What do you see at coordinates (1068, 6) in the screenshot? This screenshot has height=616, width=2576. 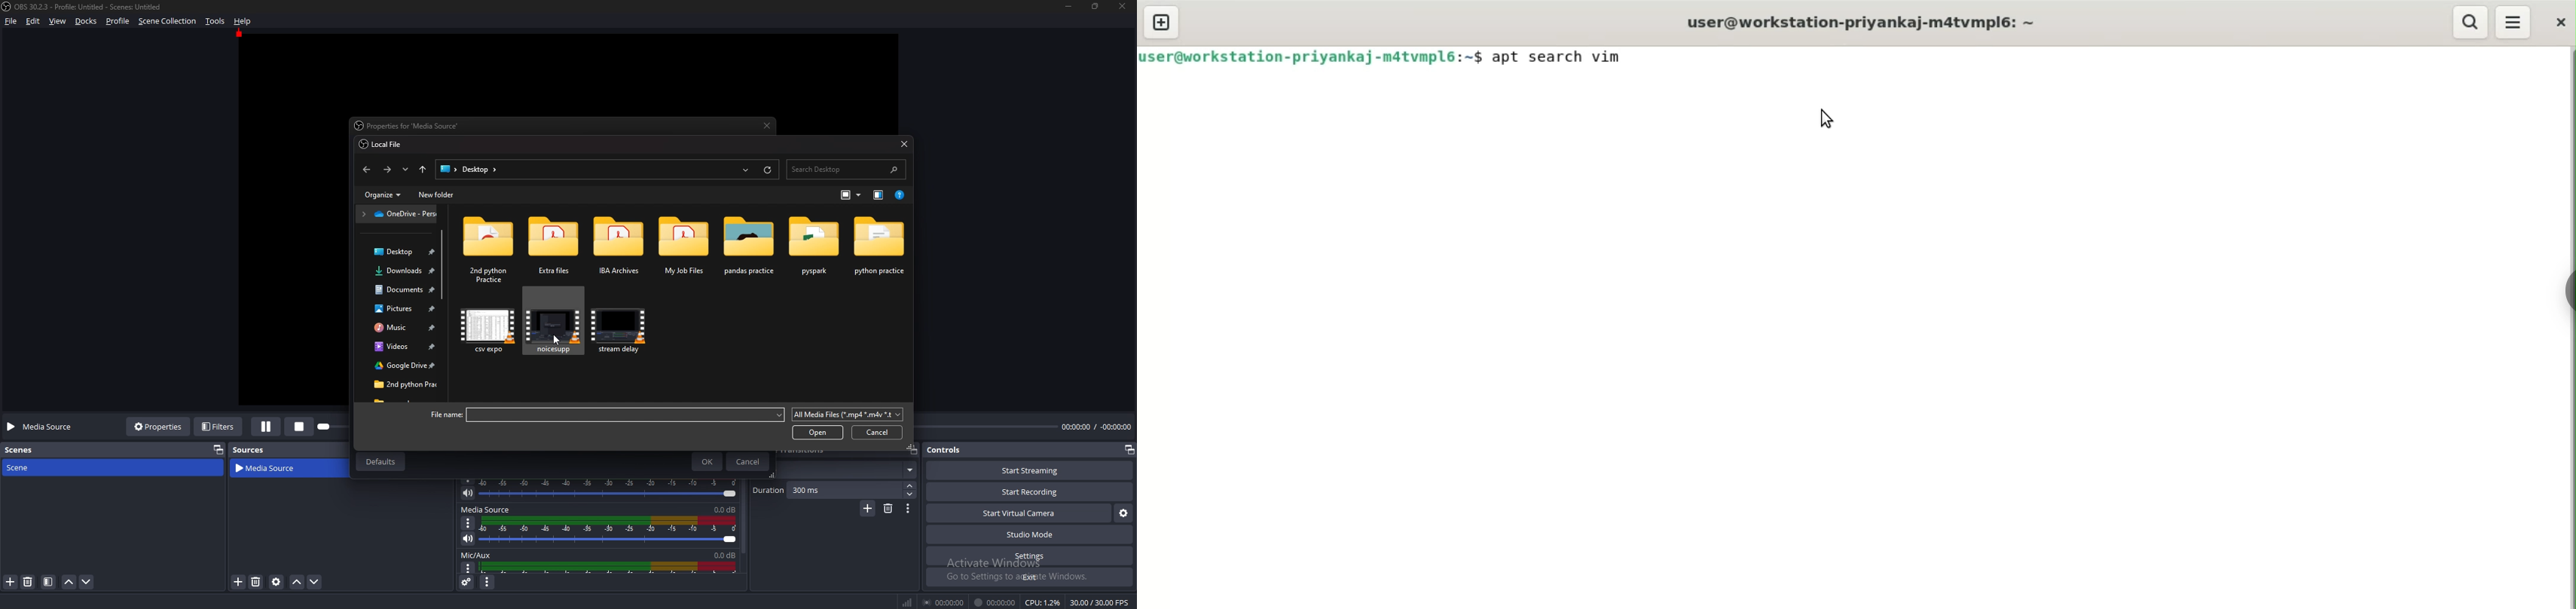 I see `Minimize` at bounding box center [1068, 6].